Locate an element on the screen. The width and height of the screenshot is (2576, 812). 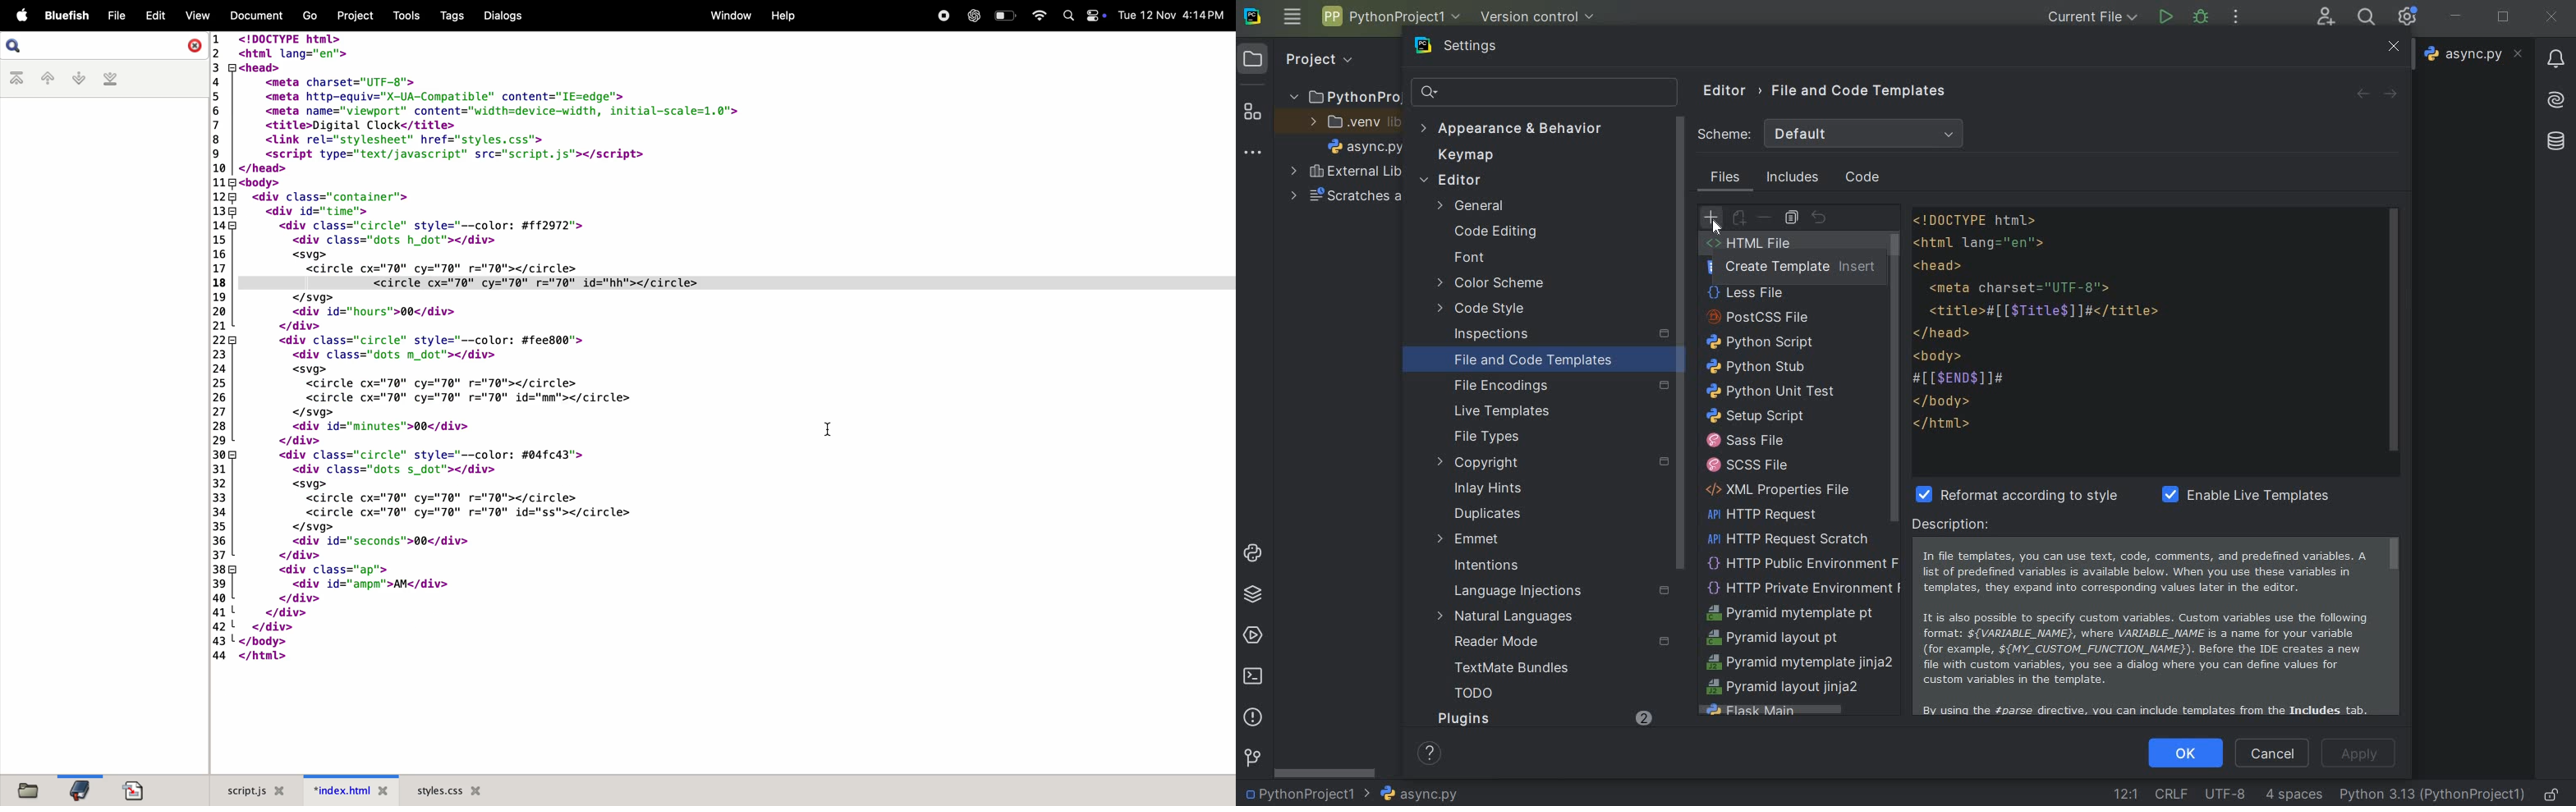
srollbar is located at coordinates (1325, 773).